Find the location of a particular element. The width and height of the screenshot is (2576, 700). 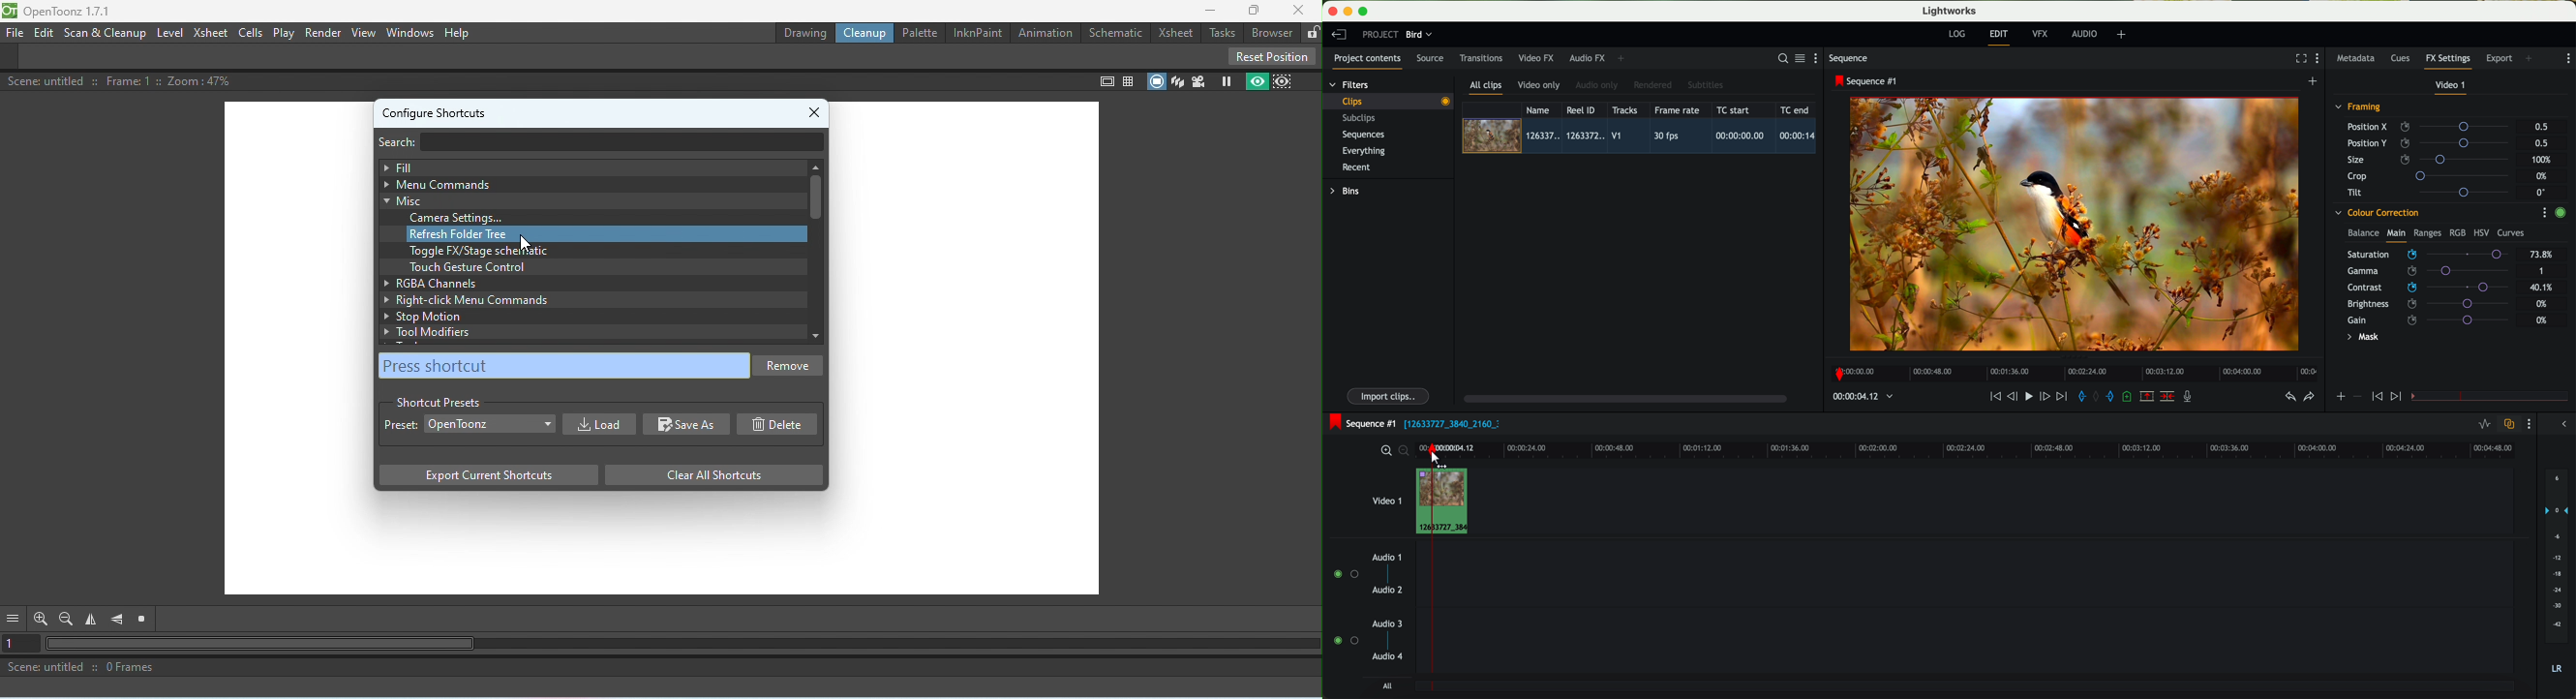

Remove is located at coordinates (791, 368).